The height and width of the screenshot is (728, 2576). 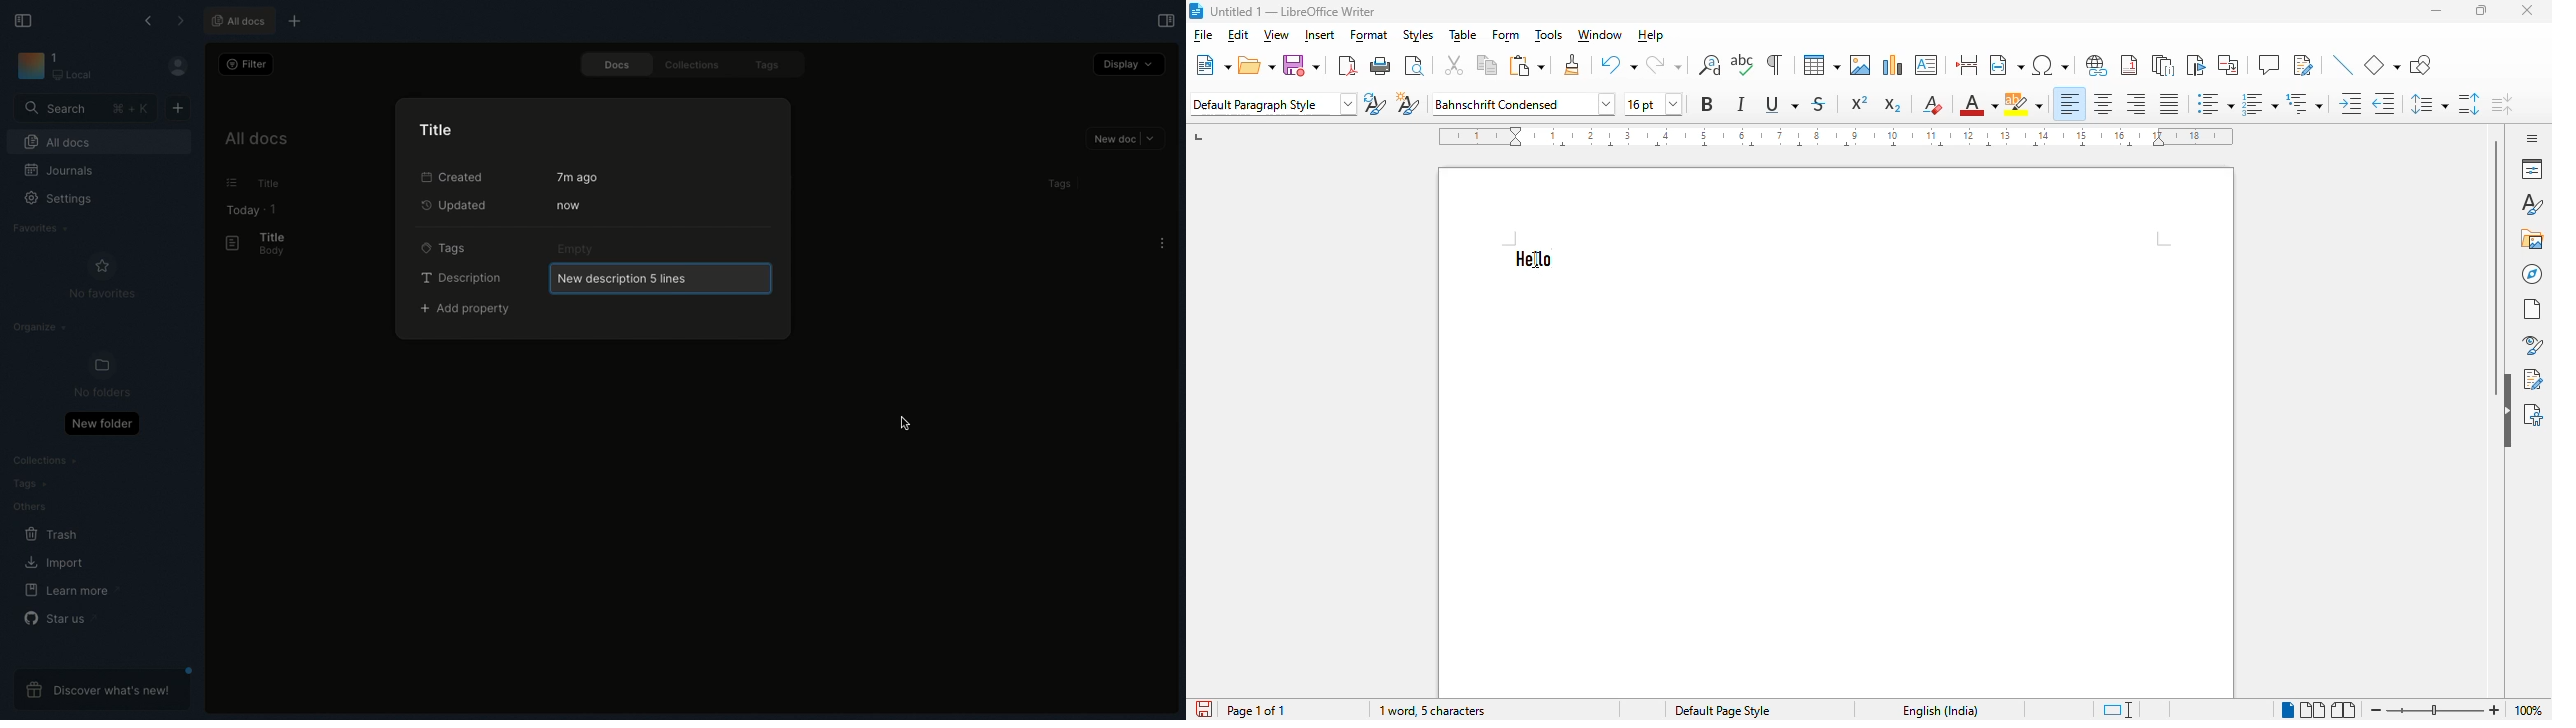 I want to click on manage changes, so click(x=2533, y=379).